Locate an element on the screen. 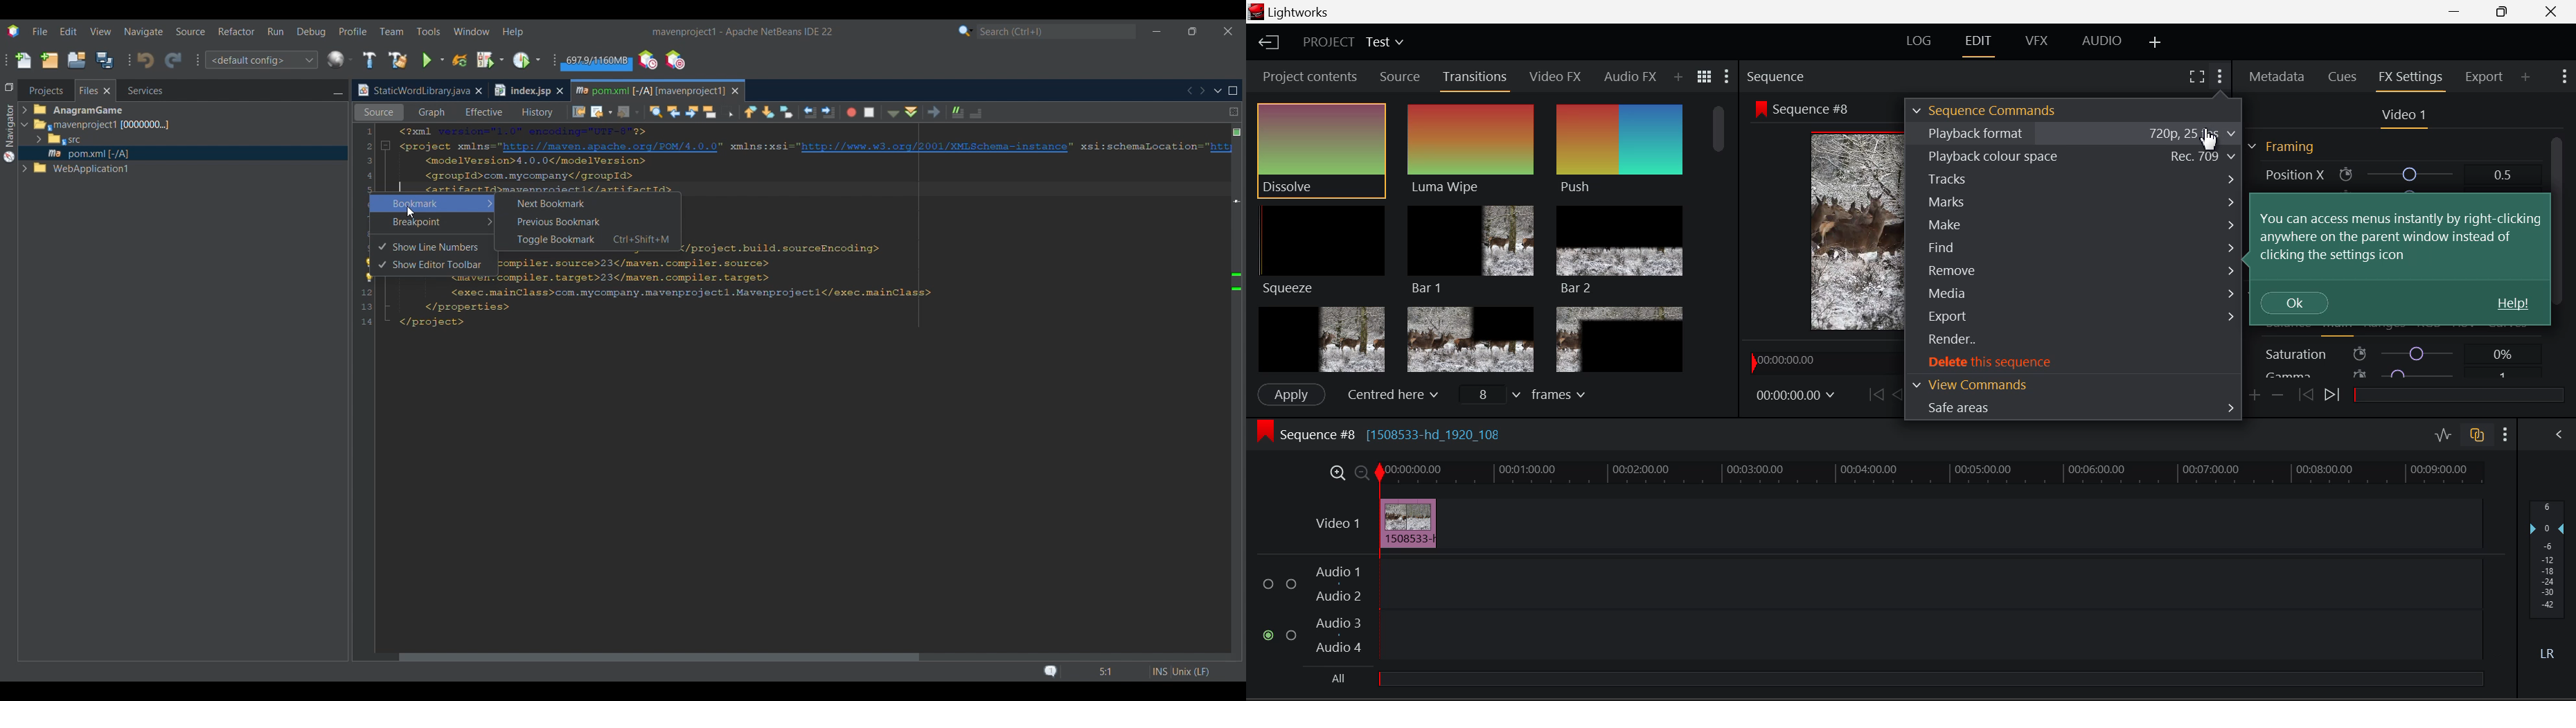 The height and width of the screenshot is (728, 2576). Bar 1 is located at coordinates (1471, 247).